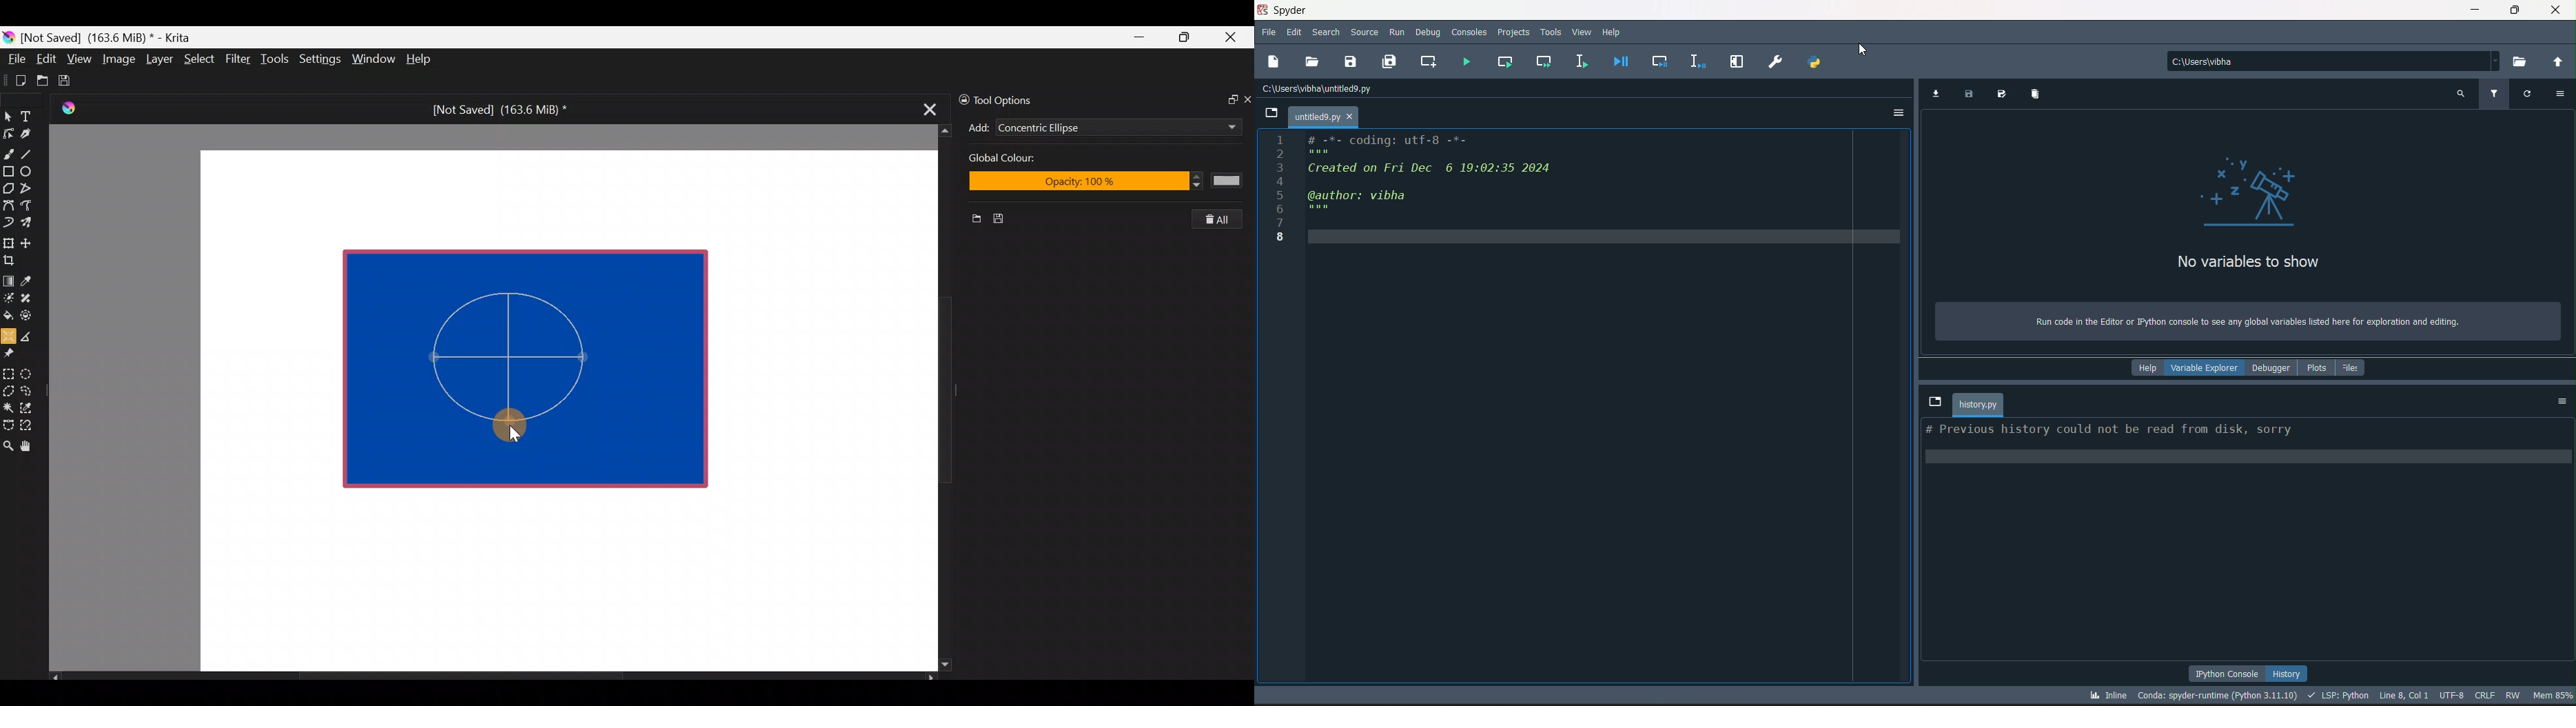 The height and width of the screenshot is (728, 2576). I want to click on Dynamic brush tool, so click(9, 222).